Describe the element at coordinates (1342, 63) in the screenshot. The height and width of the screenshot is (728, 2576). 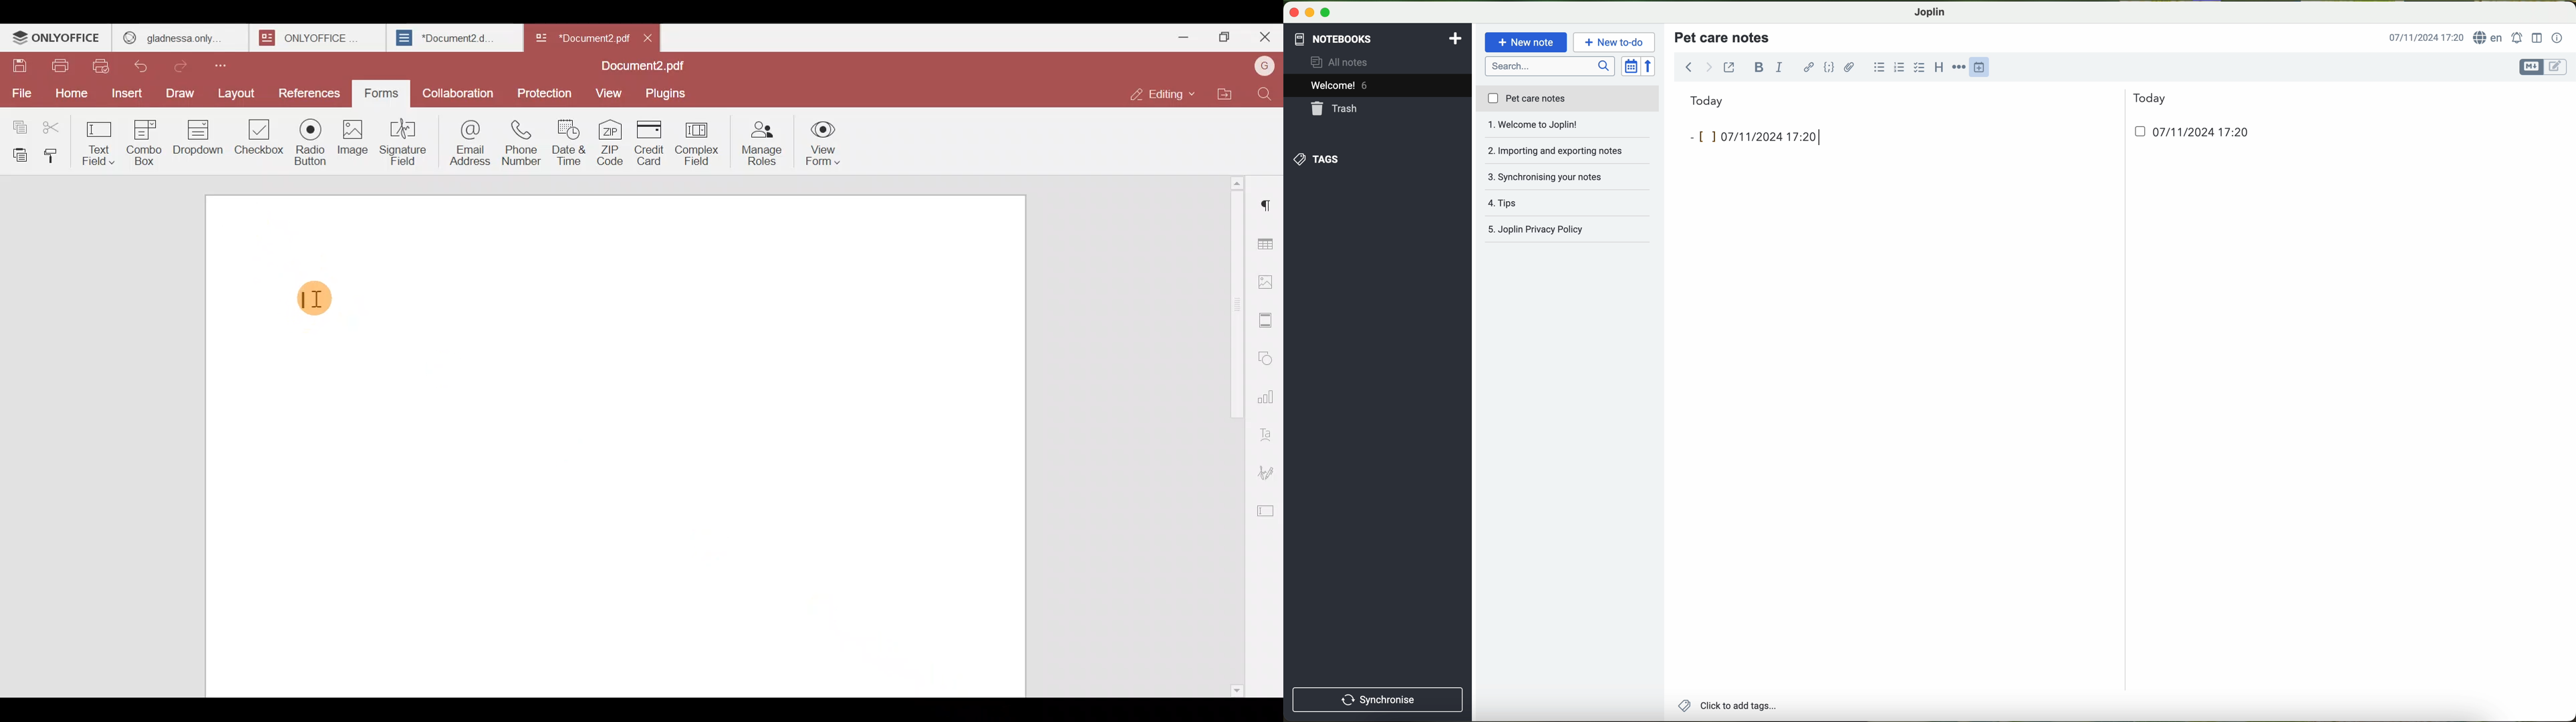
I see `all notes` at that location.